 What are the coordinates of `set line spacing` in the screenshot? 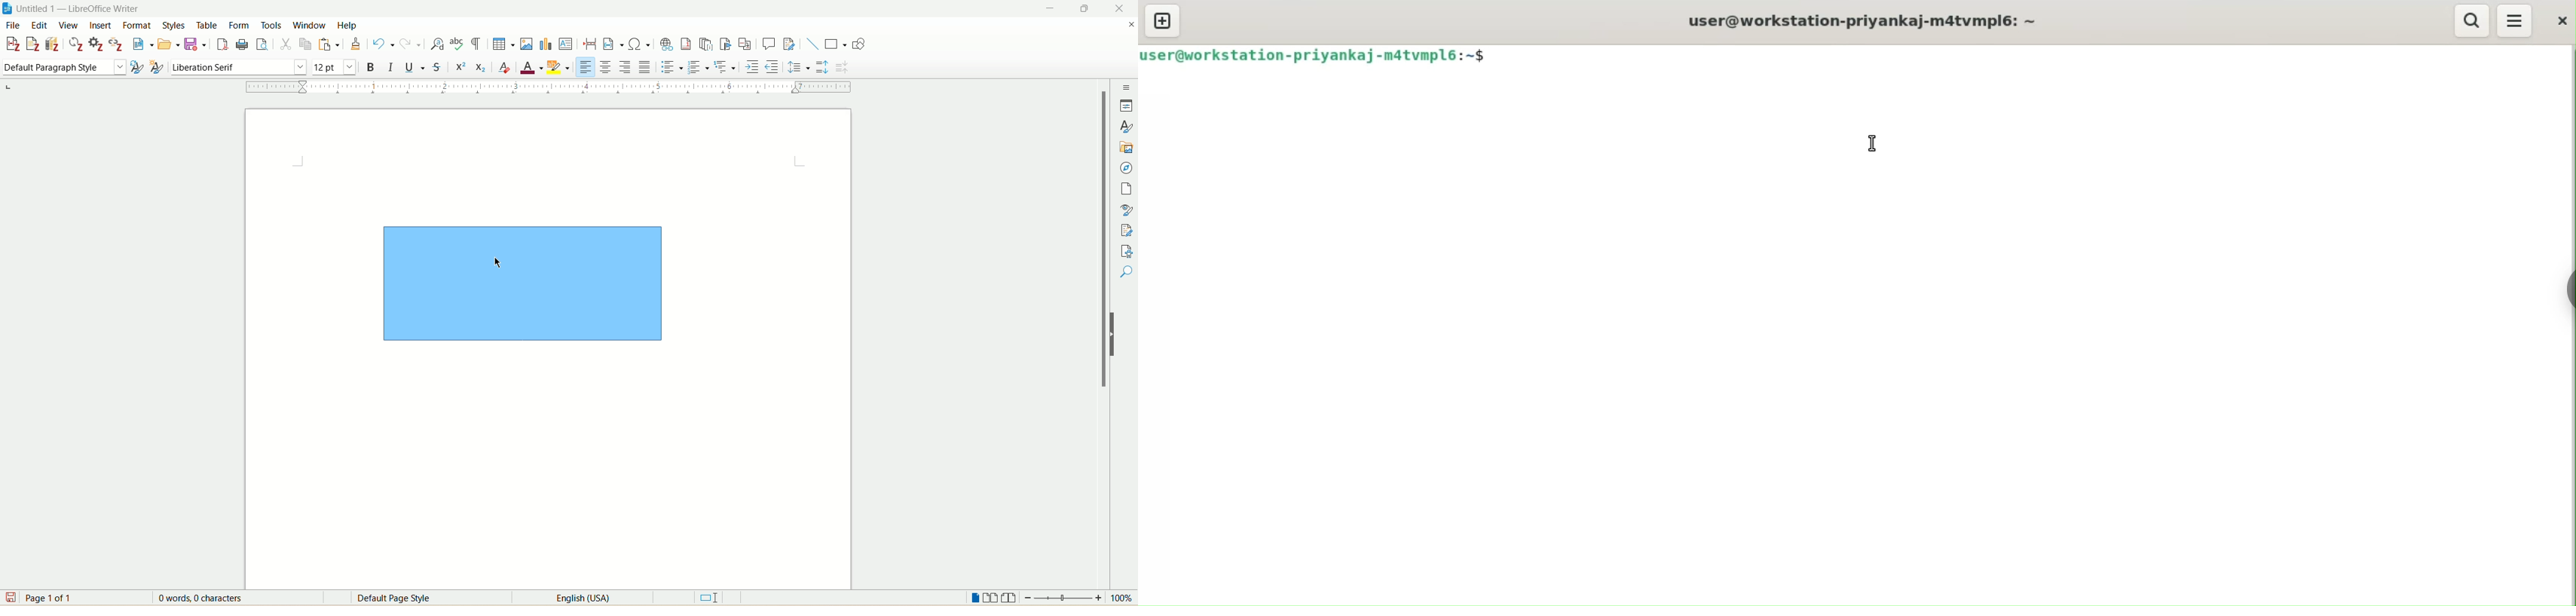 It's located at (798, 67).